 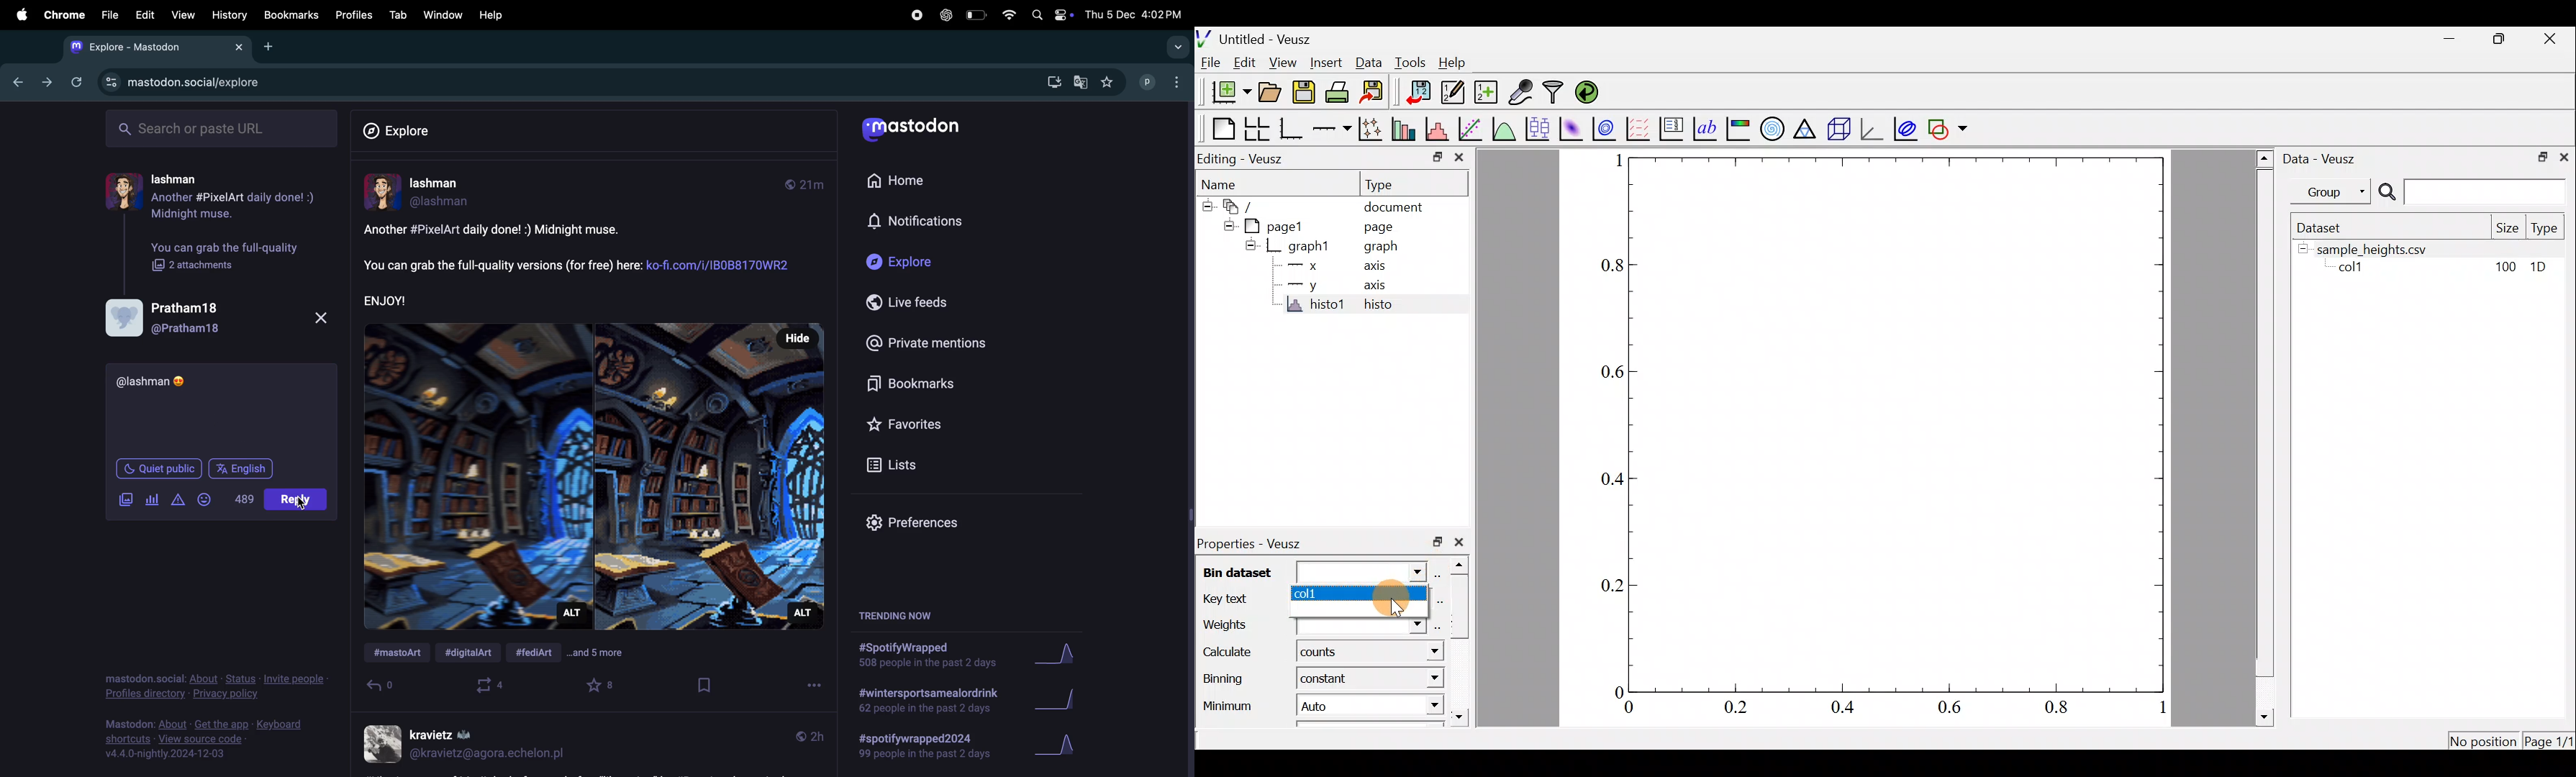 I want to click on 500 words, so click(x=244, y=497).